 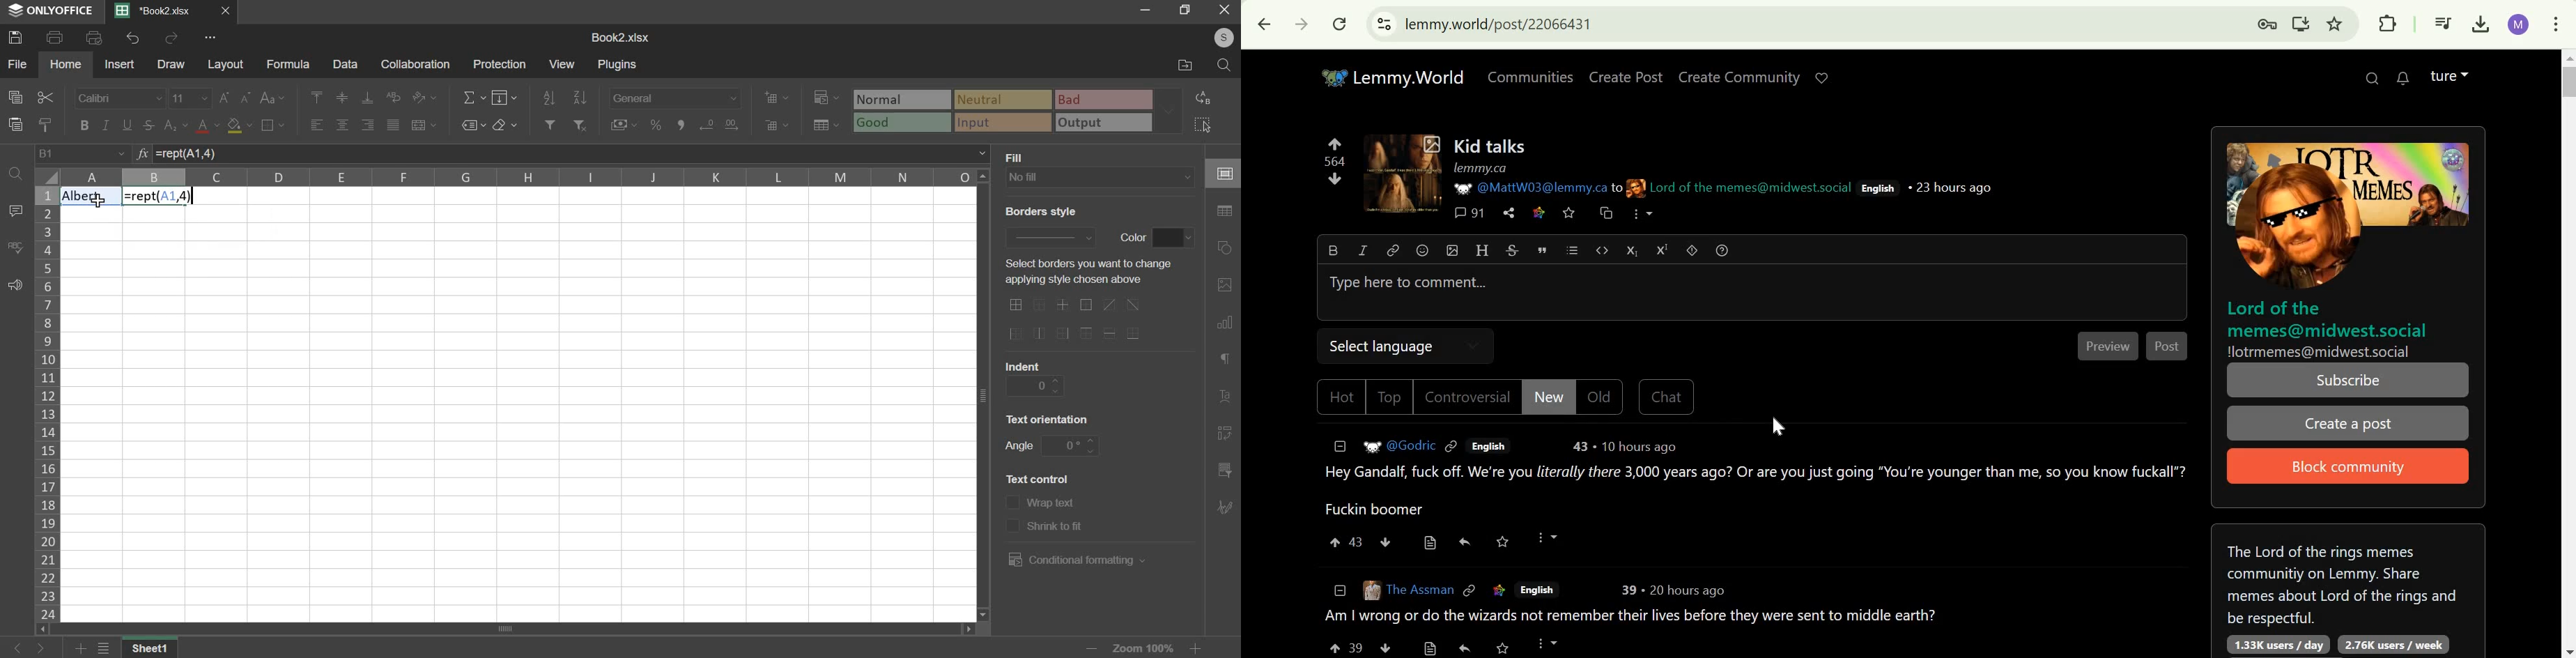 I want to click on orientation, so click(x=423, y=96).